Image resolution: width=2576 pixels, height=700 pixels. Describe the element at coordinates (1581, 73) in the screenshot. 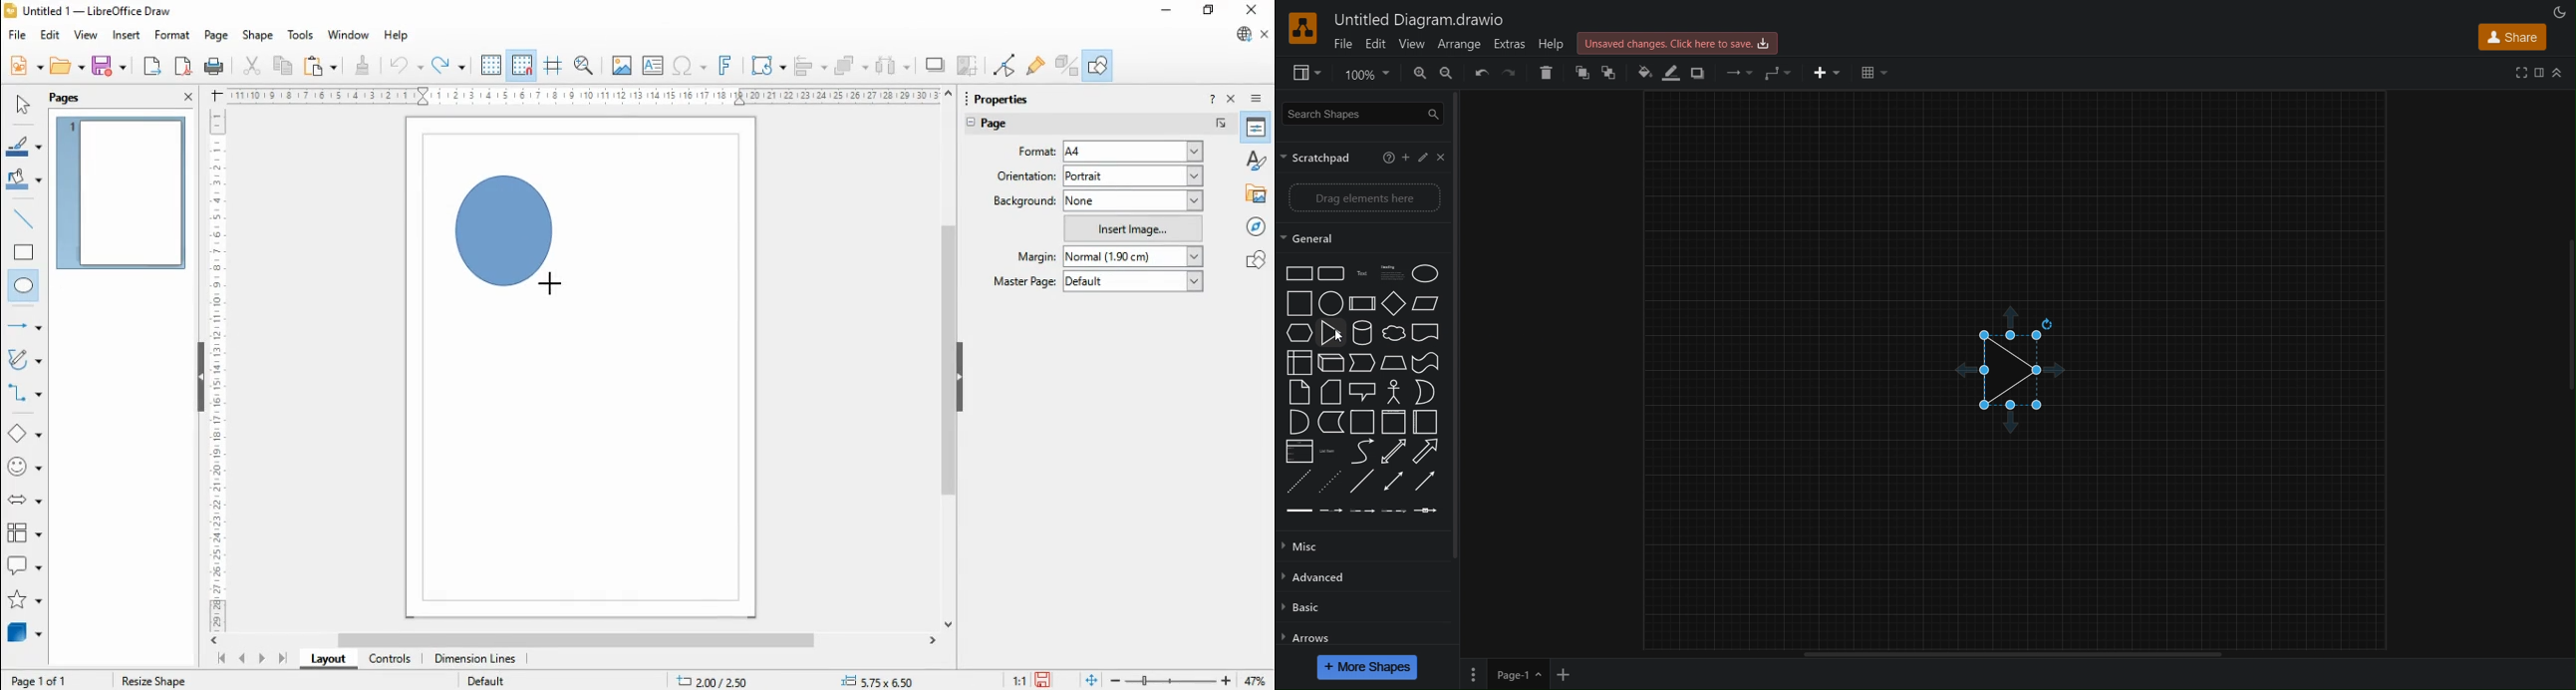

I see `Send to Front` at that location.